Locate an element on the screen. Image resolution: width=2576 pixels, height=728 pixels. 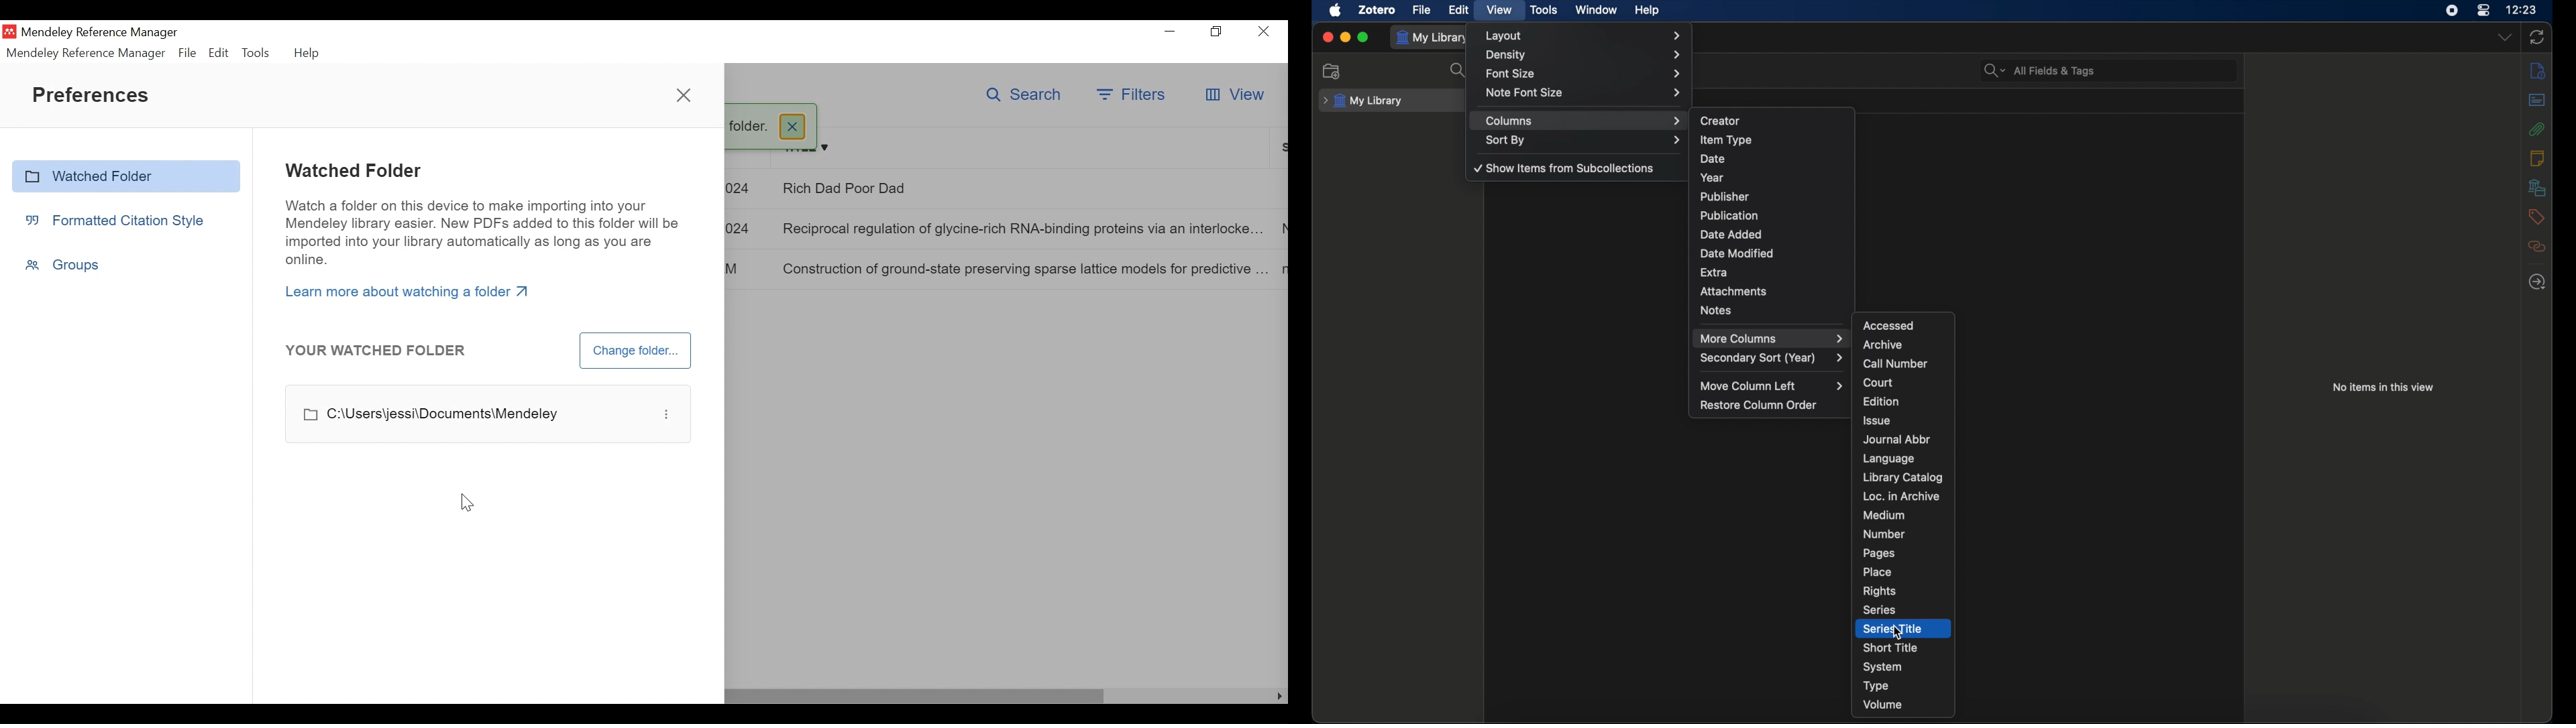
Watched Folder is located at coordinates (353, 170).